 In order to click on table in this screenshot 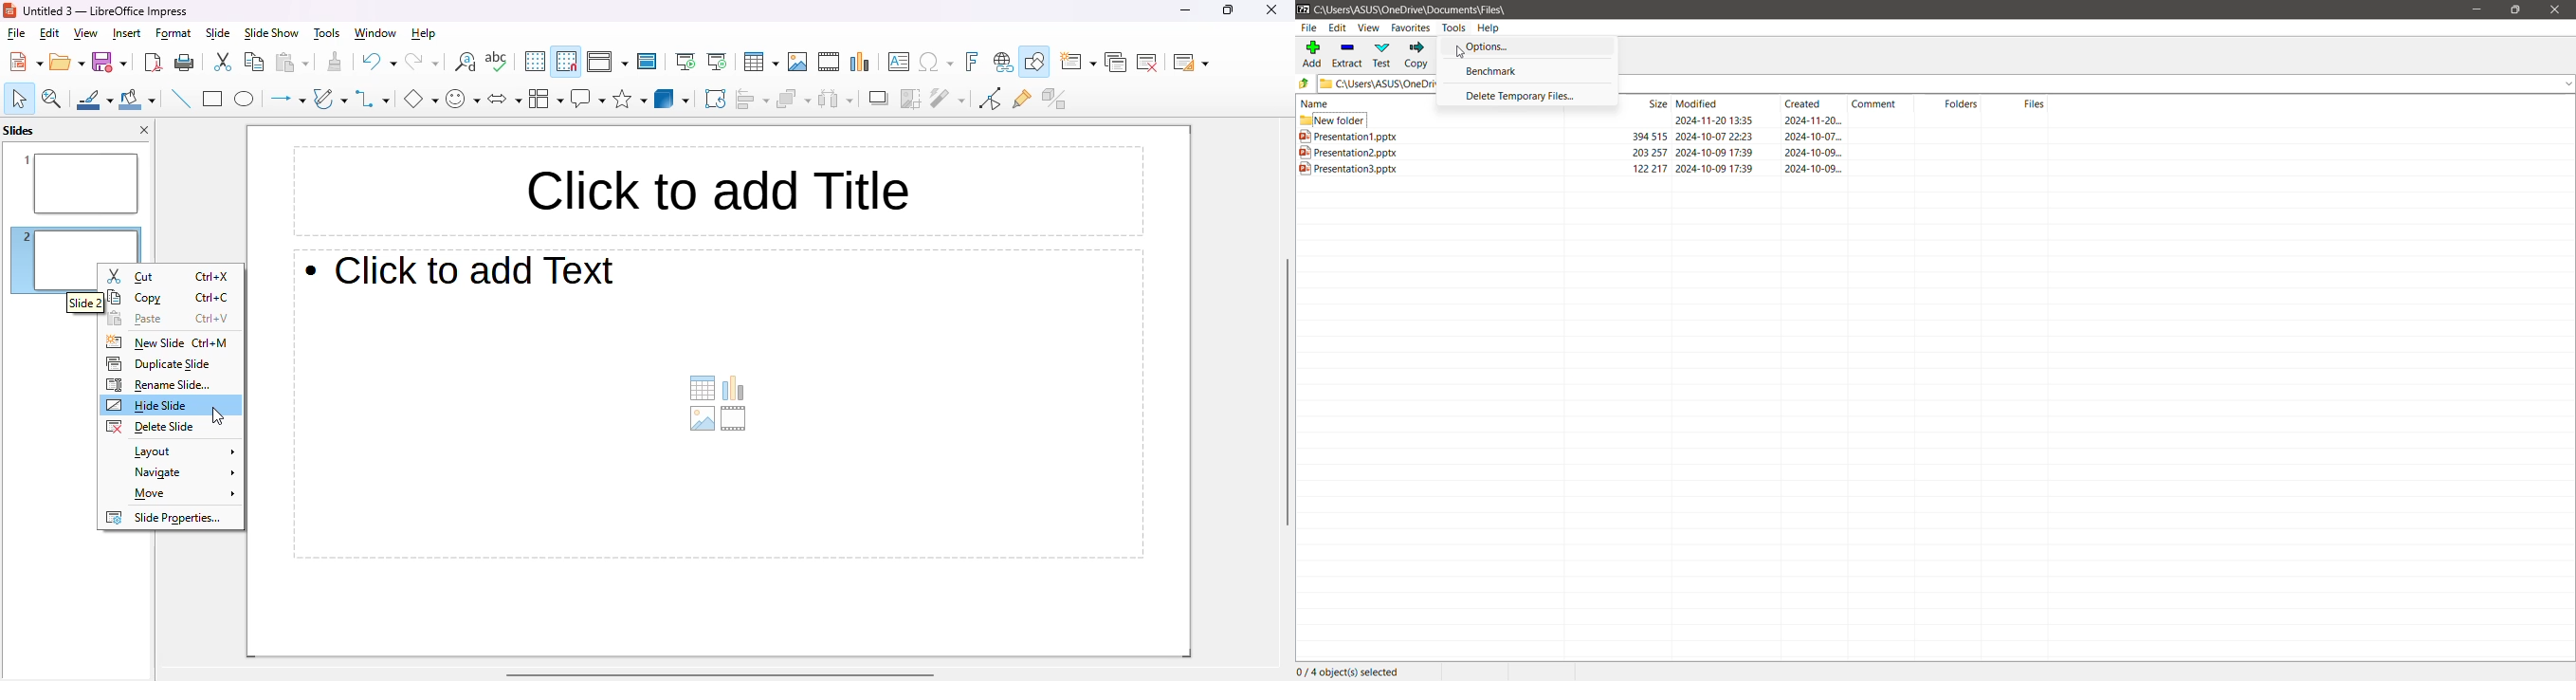, I will do `click(760, 62)`.